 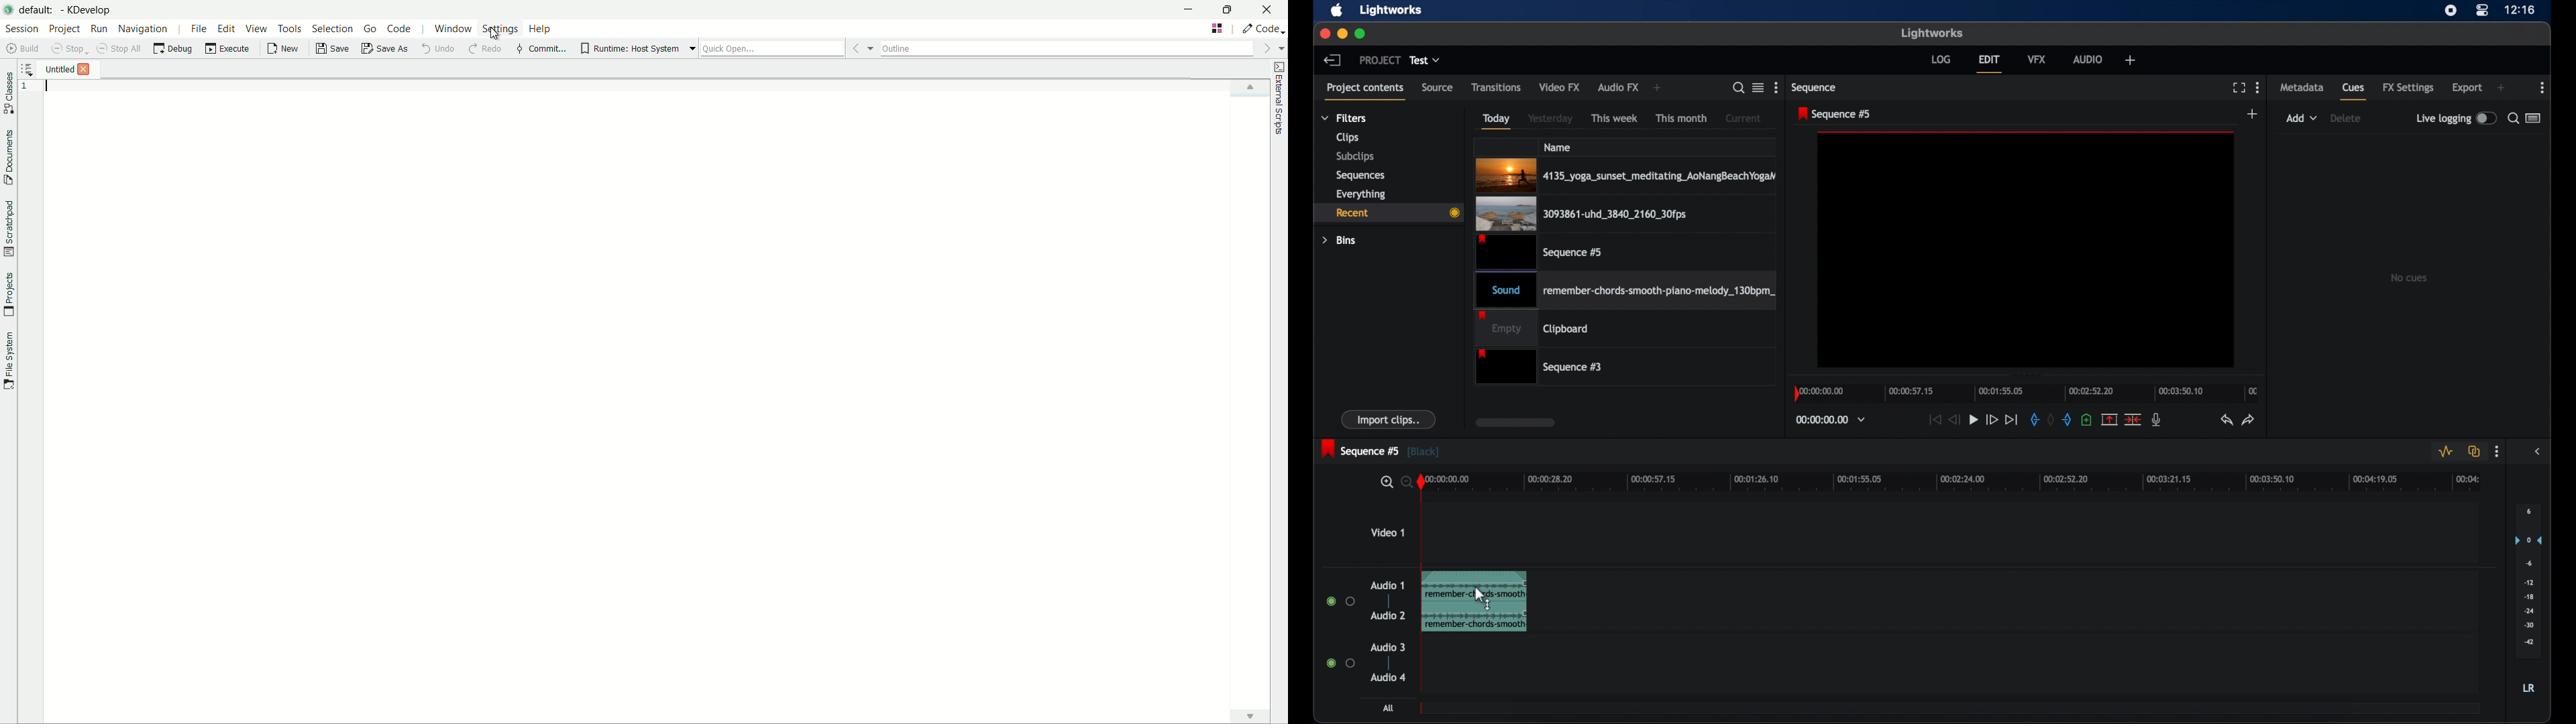 What do you see at coordinates (485, 49) in the screenshot?
I see `redo` at bounding box center [485, 49].